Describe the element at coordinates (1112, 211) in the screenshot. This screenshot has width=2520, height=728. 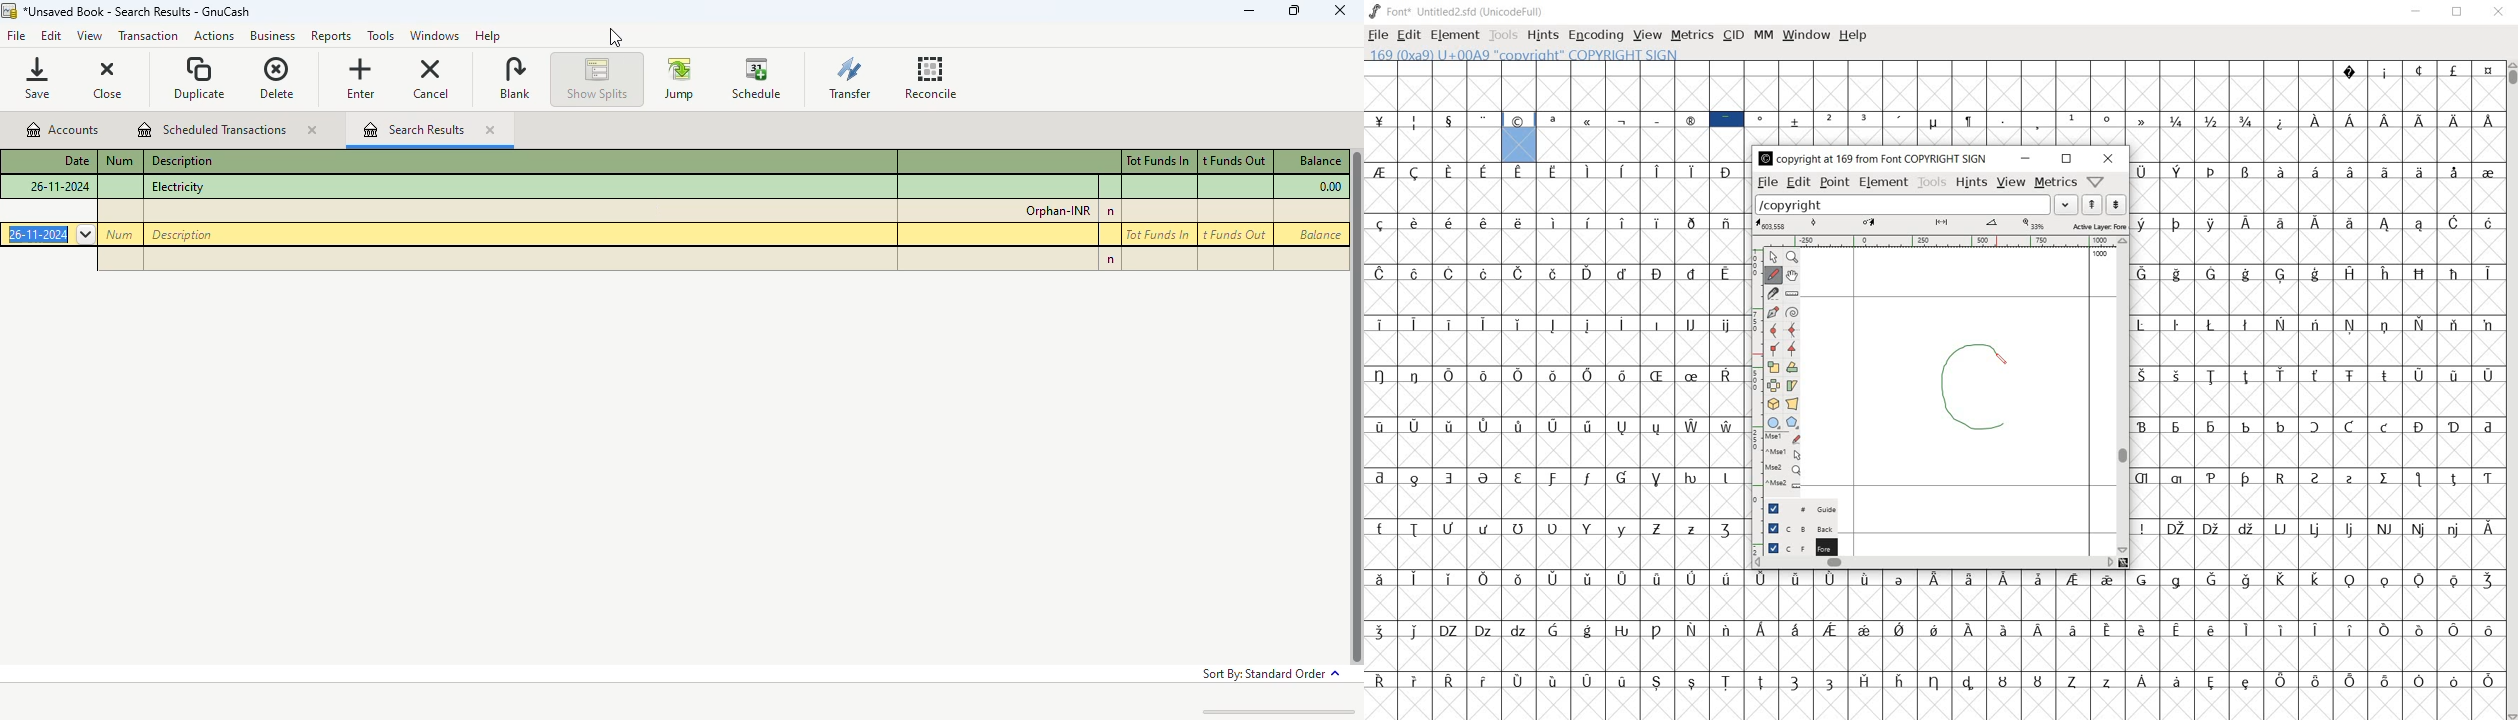
I see `n` at that location.